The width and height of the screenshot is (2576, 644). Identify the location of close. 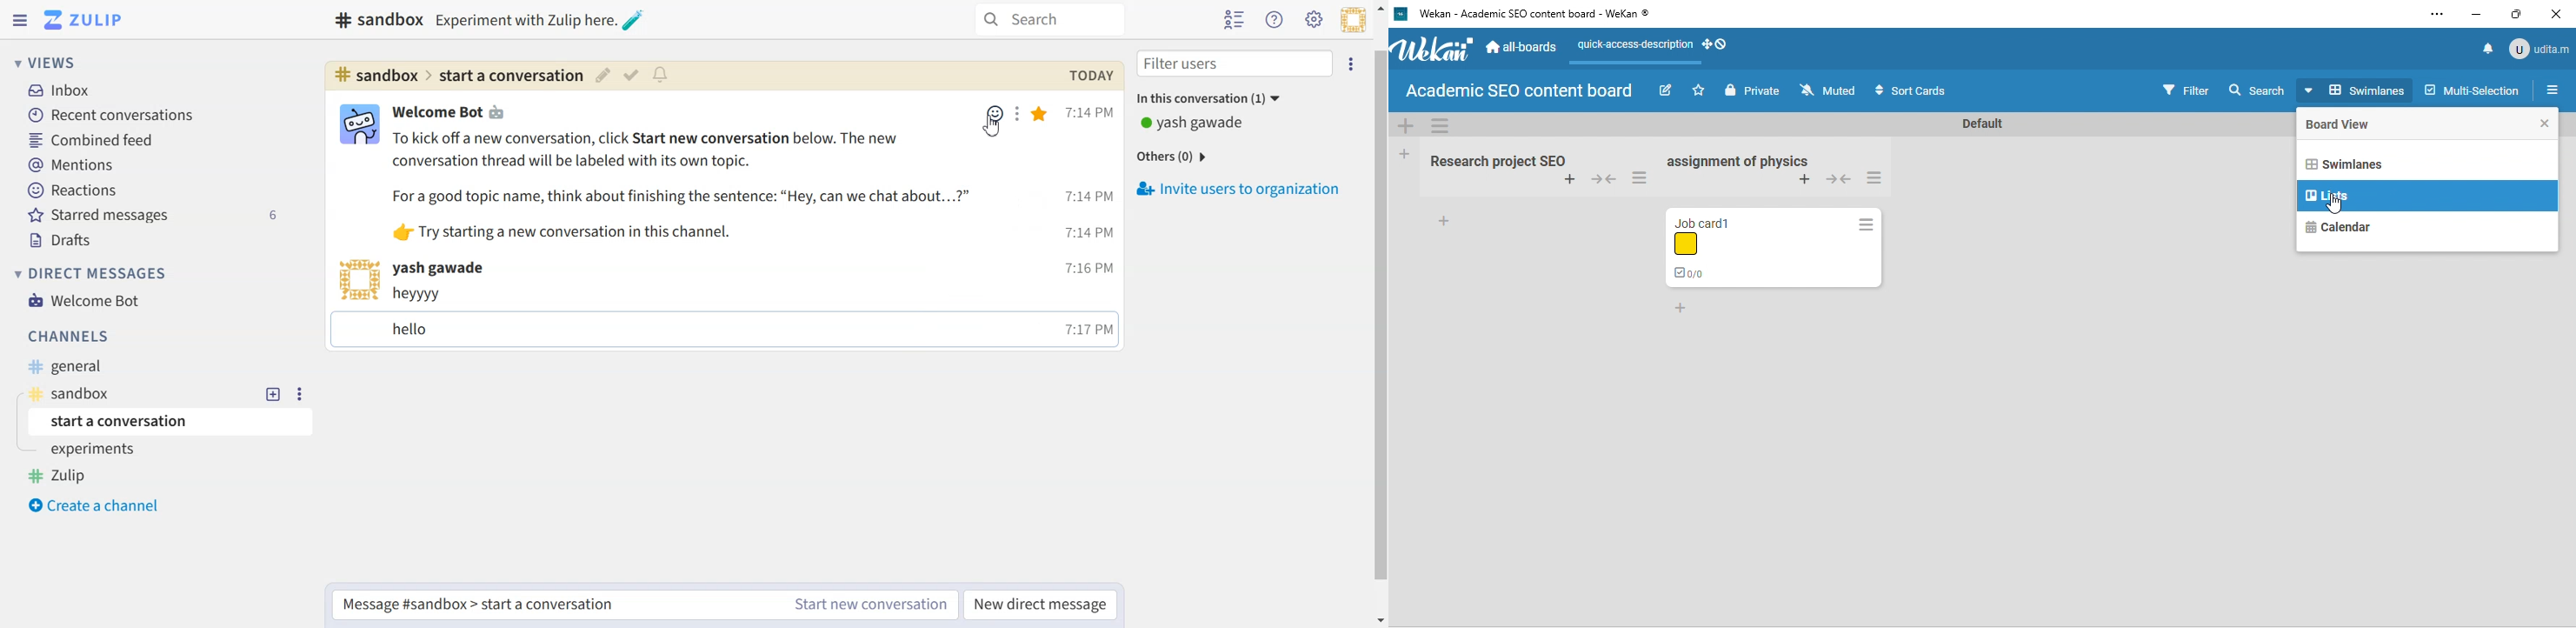
(2559, 13).